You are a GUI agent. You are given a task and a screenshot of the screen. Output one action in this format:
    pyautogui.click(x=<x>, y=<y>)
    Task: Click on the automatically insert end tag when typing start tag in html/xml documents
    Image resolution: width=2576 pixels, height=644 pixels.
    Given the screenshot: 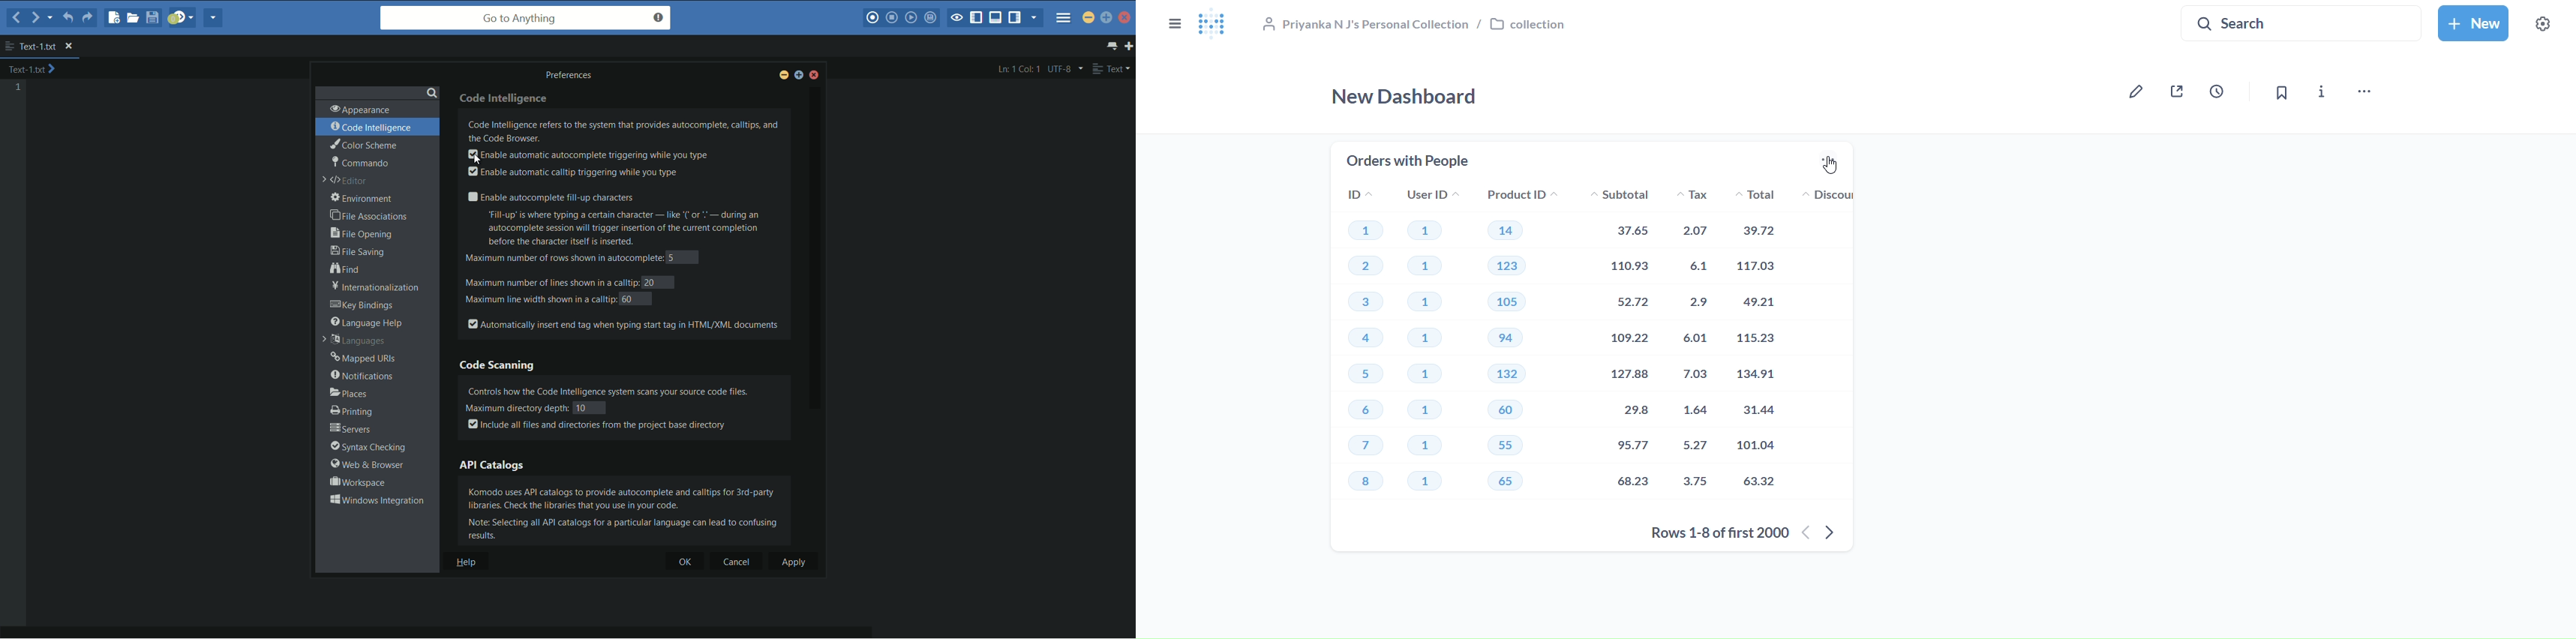 What is the action you would take?
    pyautogui.click(x=624, y=324)
    